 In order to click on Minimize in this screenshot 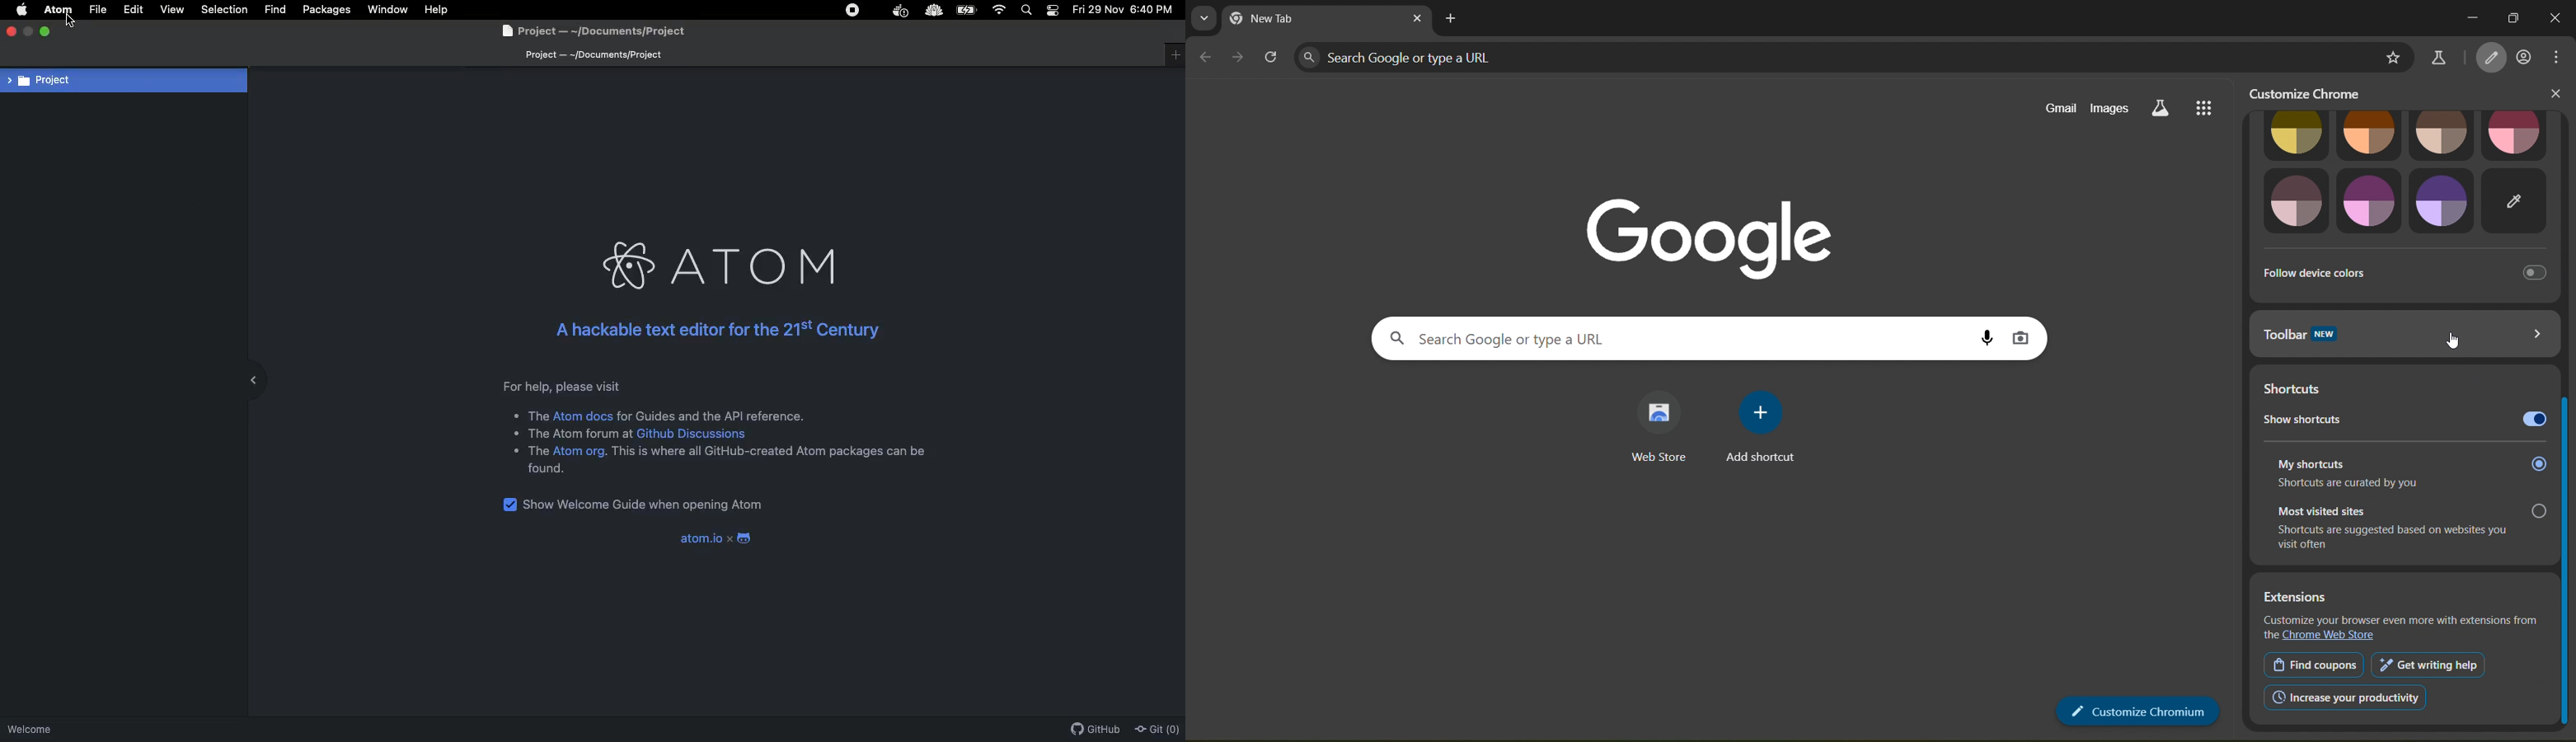, I will do `click(248, 378)`.